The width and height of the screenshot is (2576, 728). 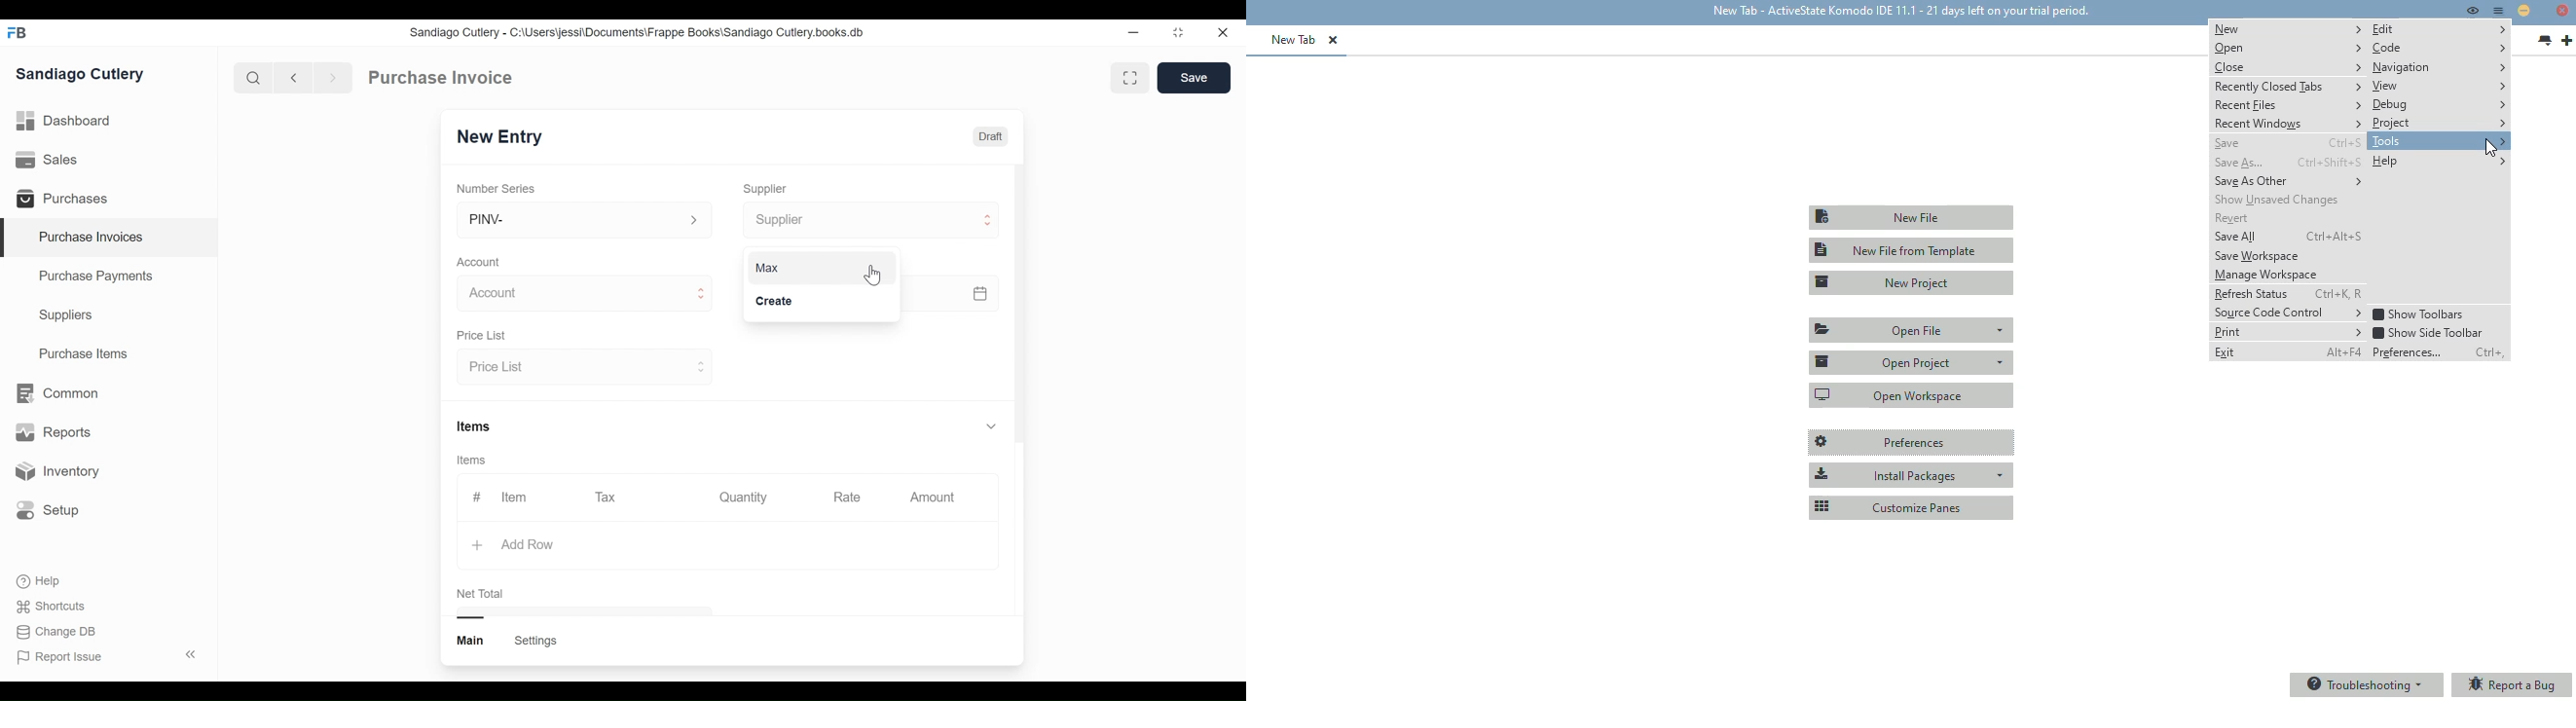 What do you see at coordinates (48, 510) in the screenshot?
I see `Setup` at bounding box center [48, 510].